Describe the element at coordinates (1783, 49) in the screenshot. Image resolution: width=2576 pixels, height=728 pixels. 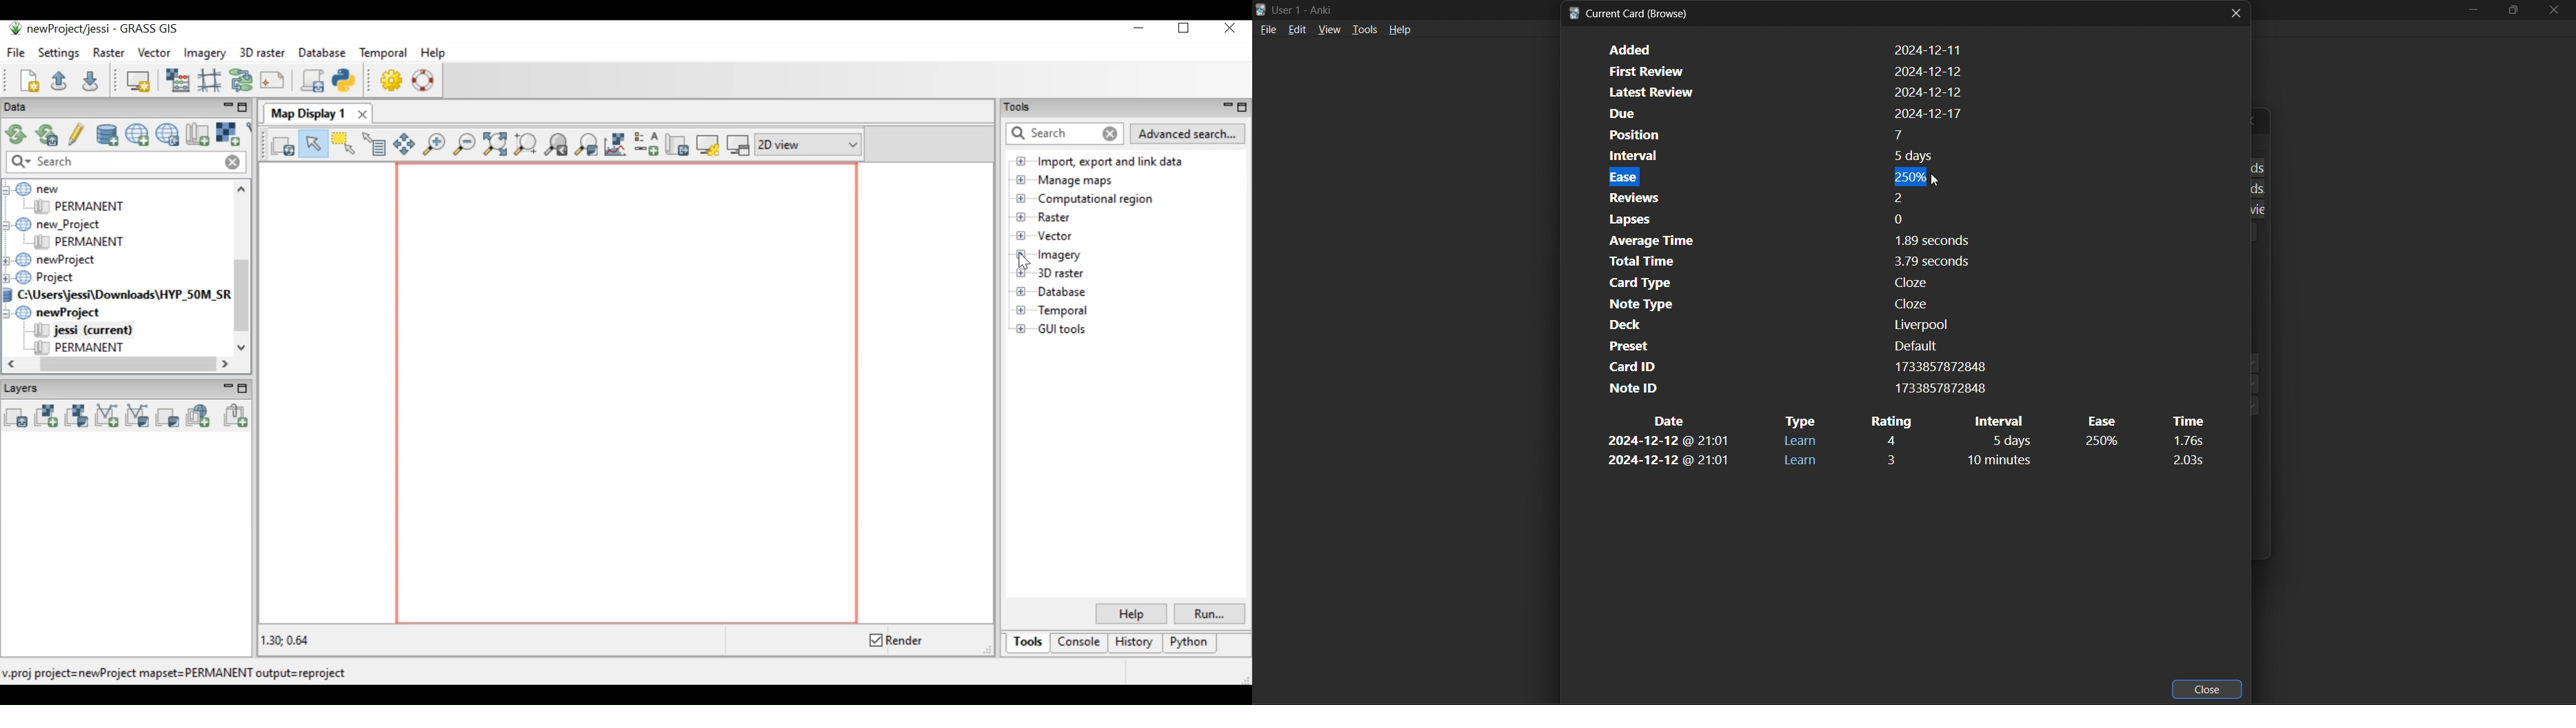
I see `card added date` at that location.